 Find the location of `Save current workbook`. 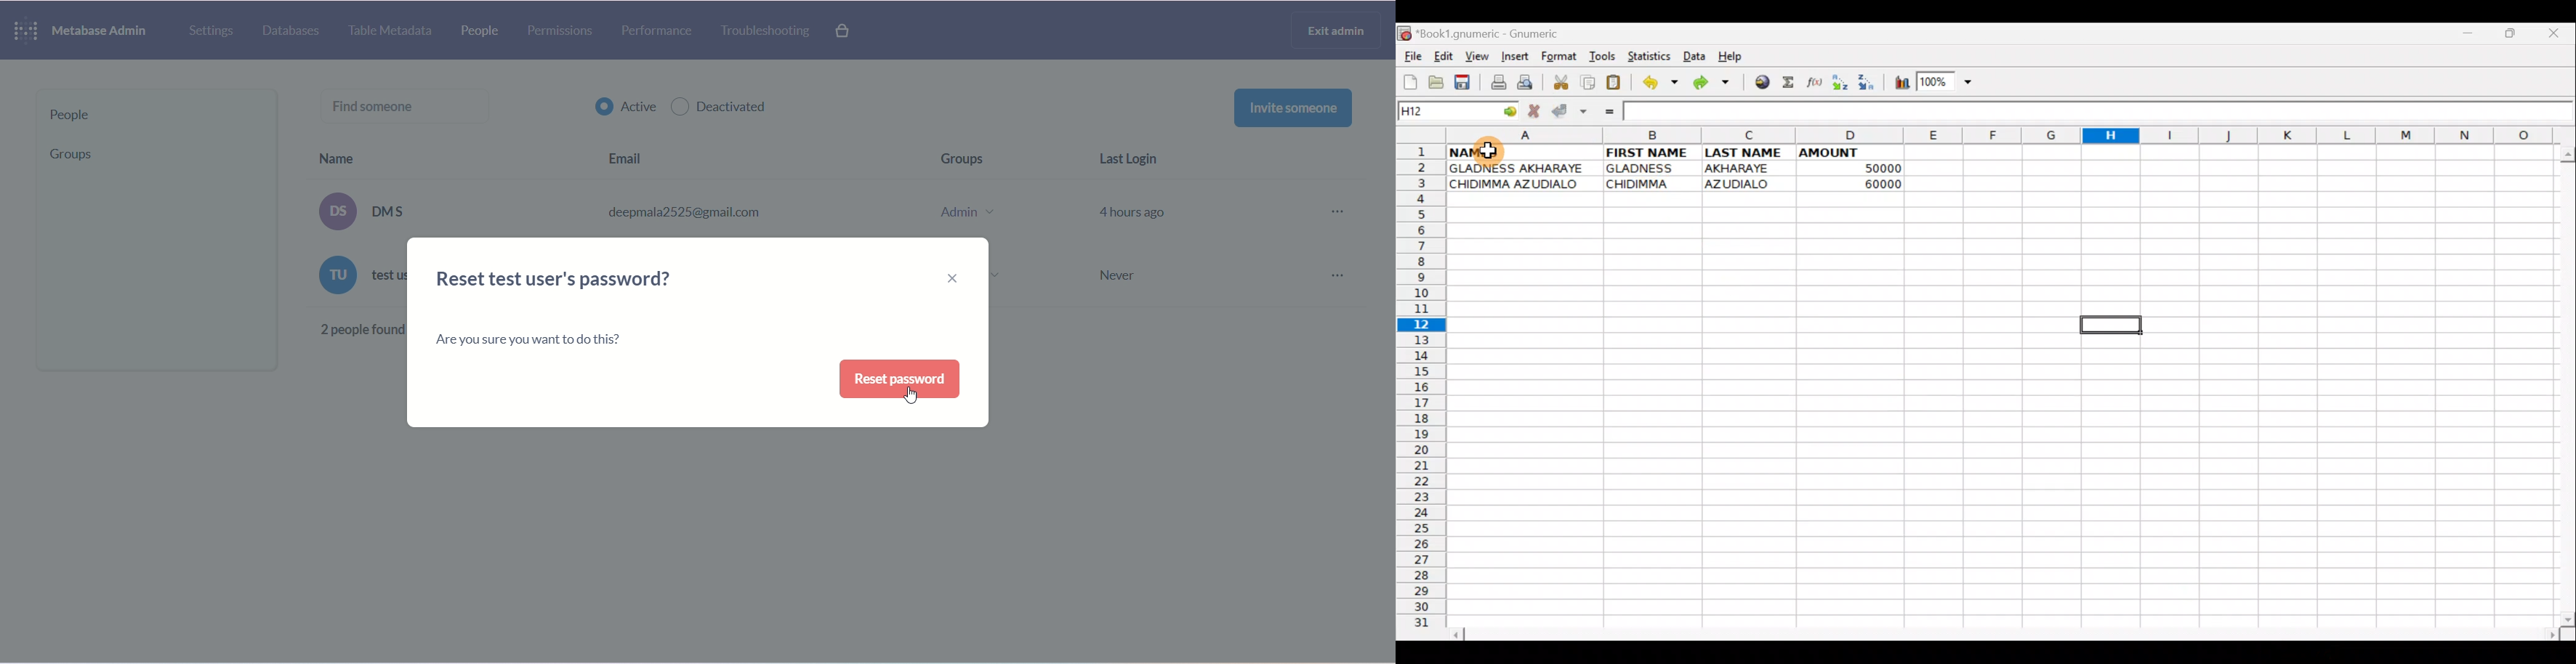

Save current workbook is located at coordinates (1464, 81).